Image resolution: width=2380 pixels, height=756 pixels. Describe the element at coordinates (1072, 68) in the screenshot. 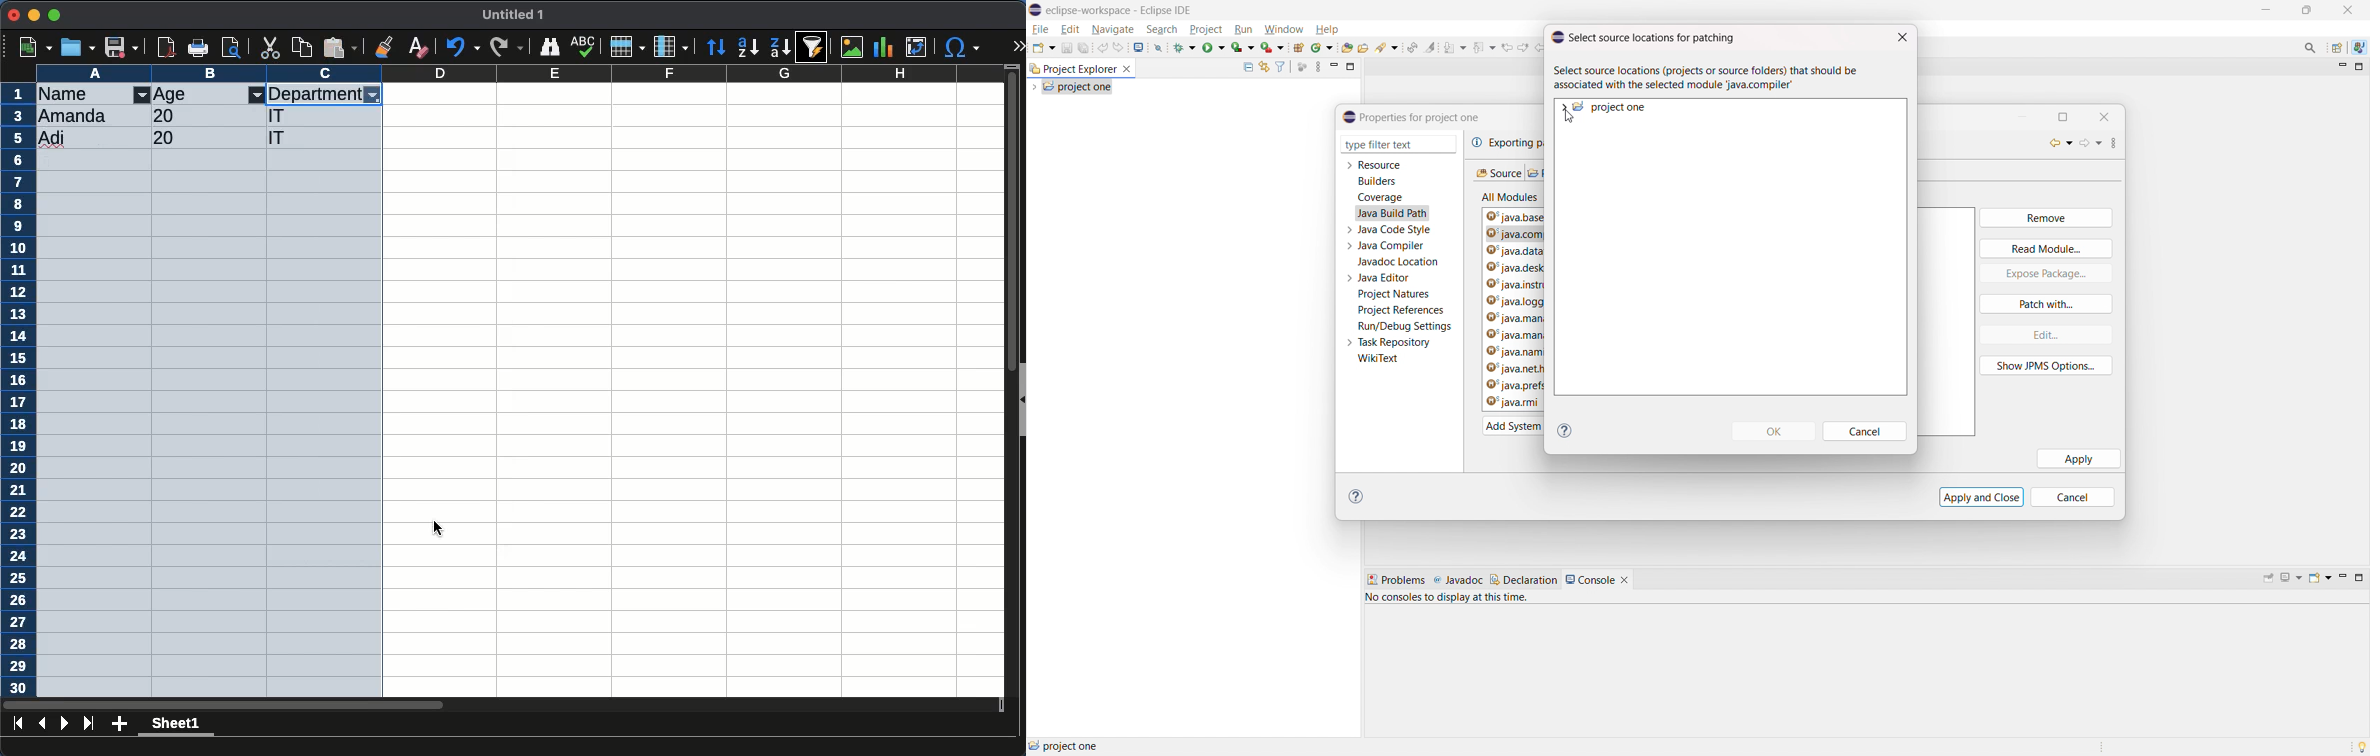

I see `project explorer` at that location.